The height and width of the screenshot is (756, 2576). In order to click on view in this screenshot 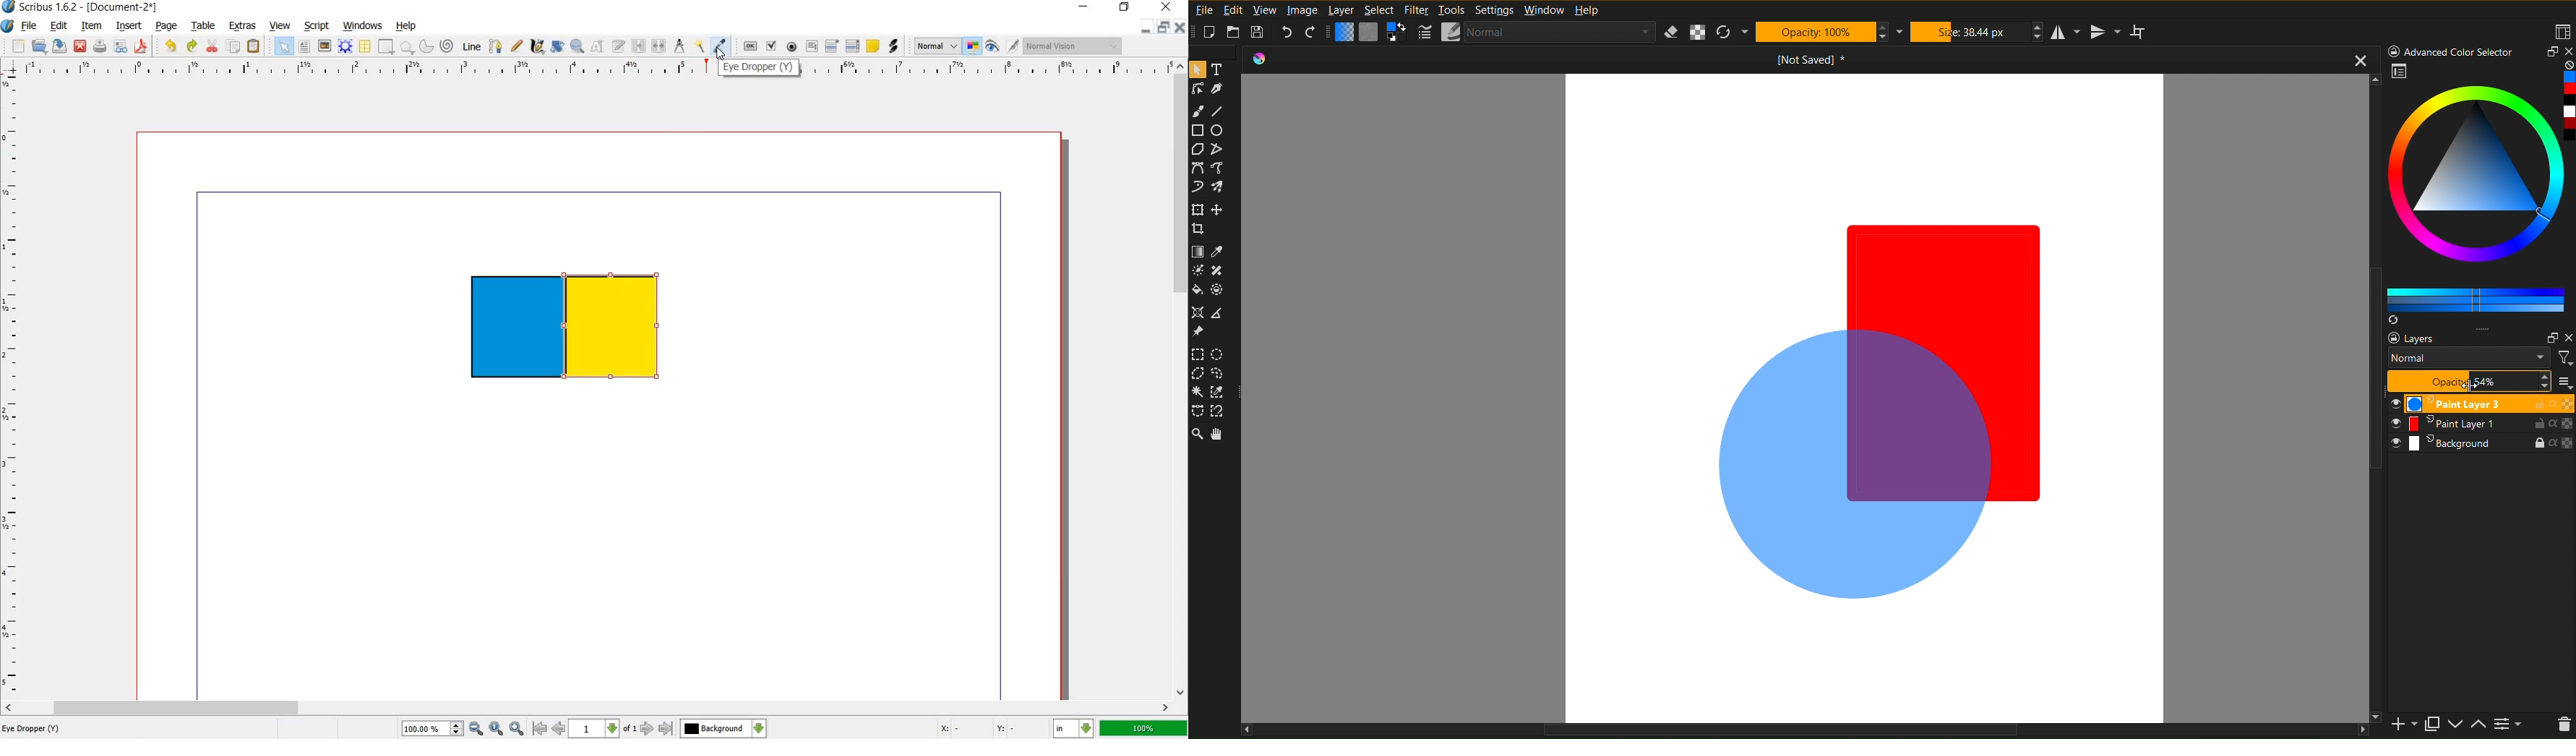, I will do `click(280, 25)`.